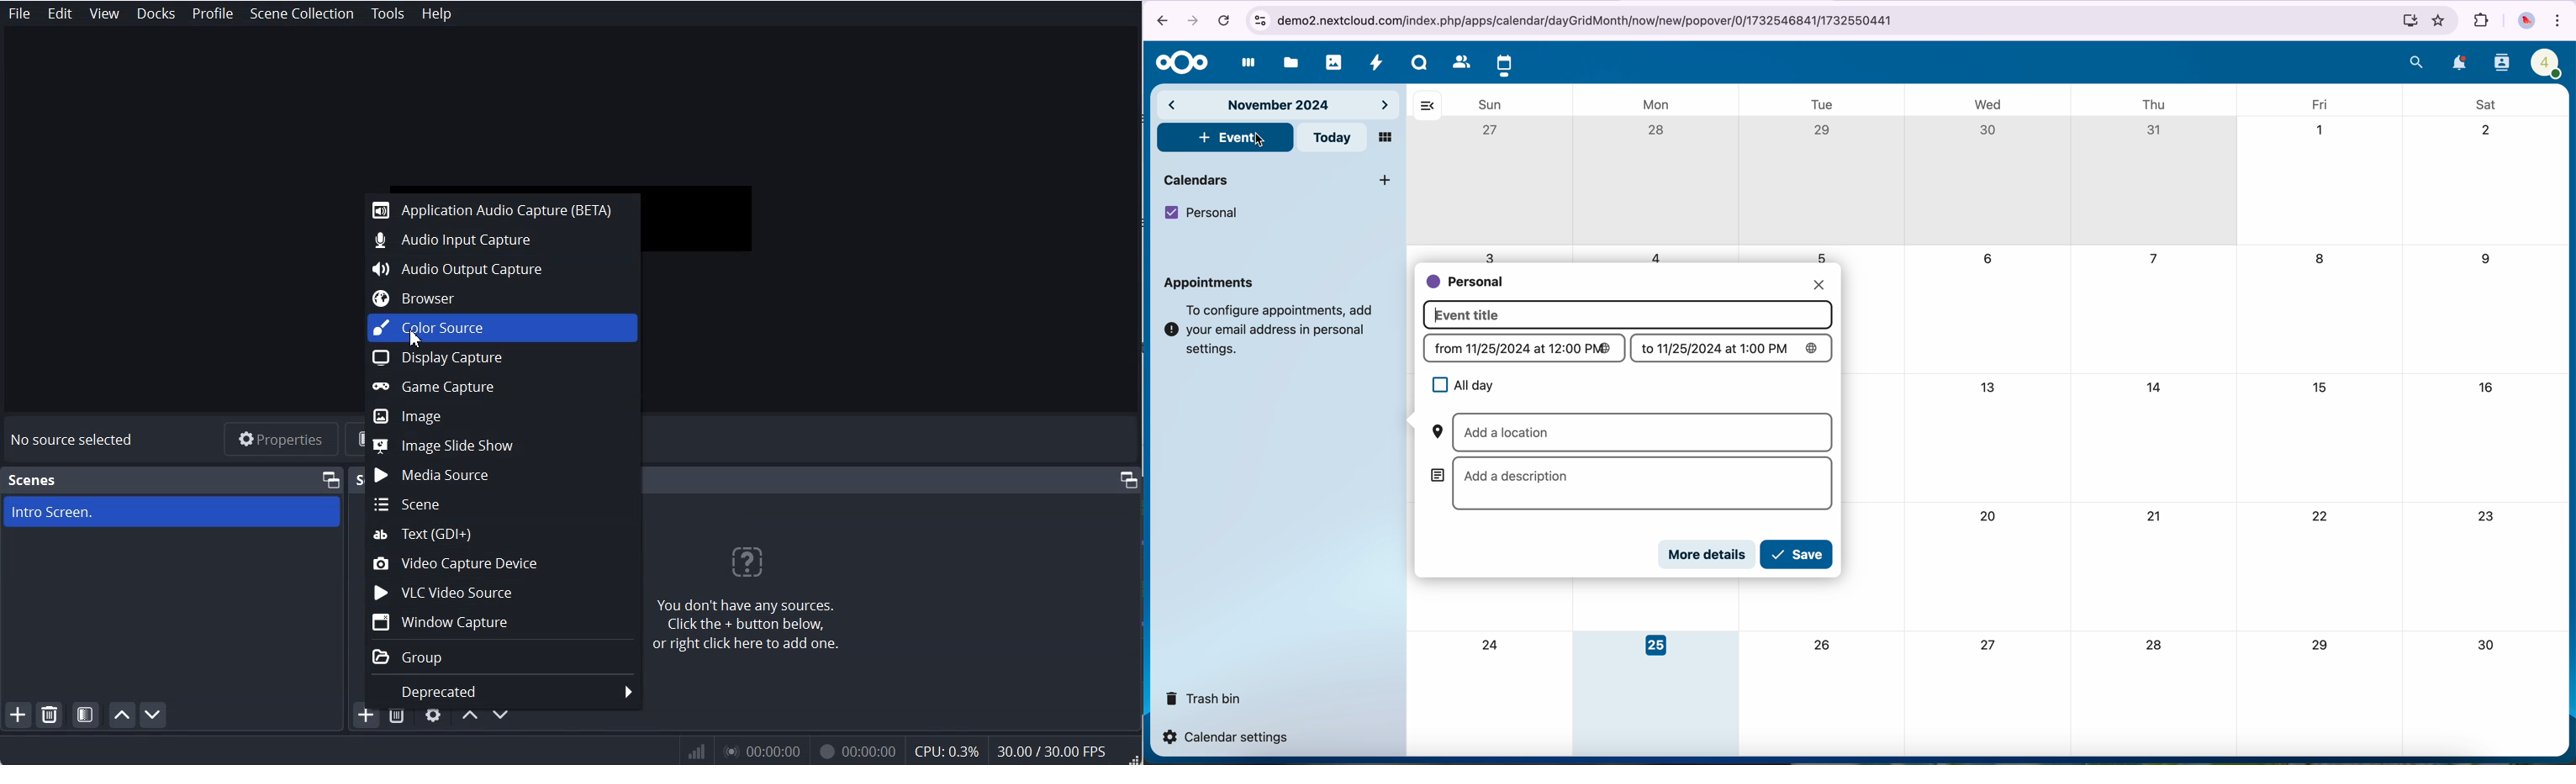  Describe the element at coordinates (501, 357) in the screenshot. I see `Display Capture` at that location.